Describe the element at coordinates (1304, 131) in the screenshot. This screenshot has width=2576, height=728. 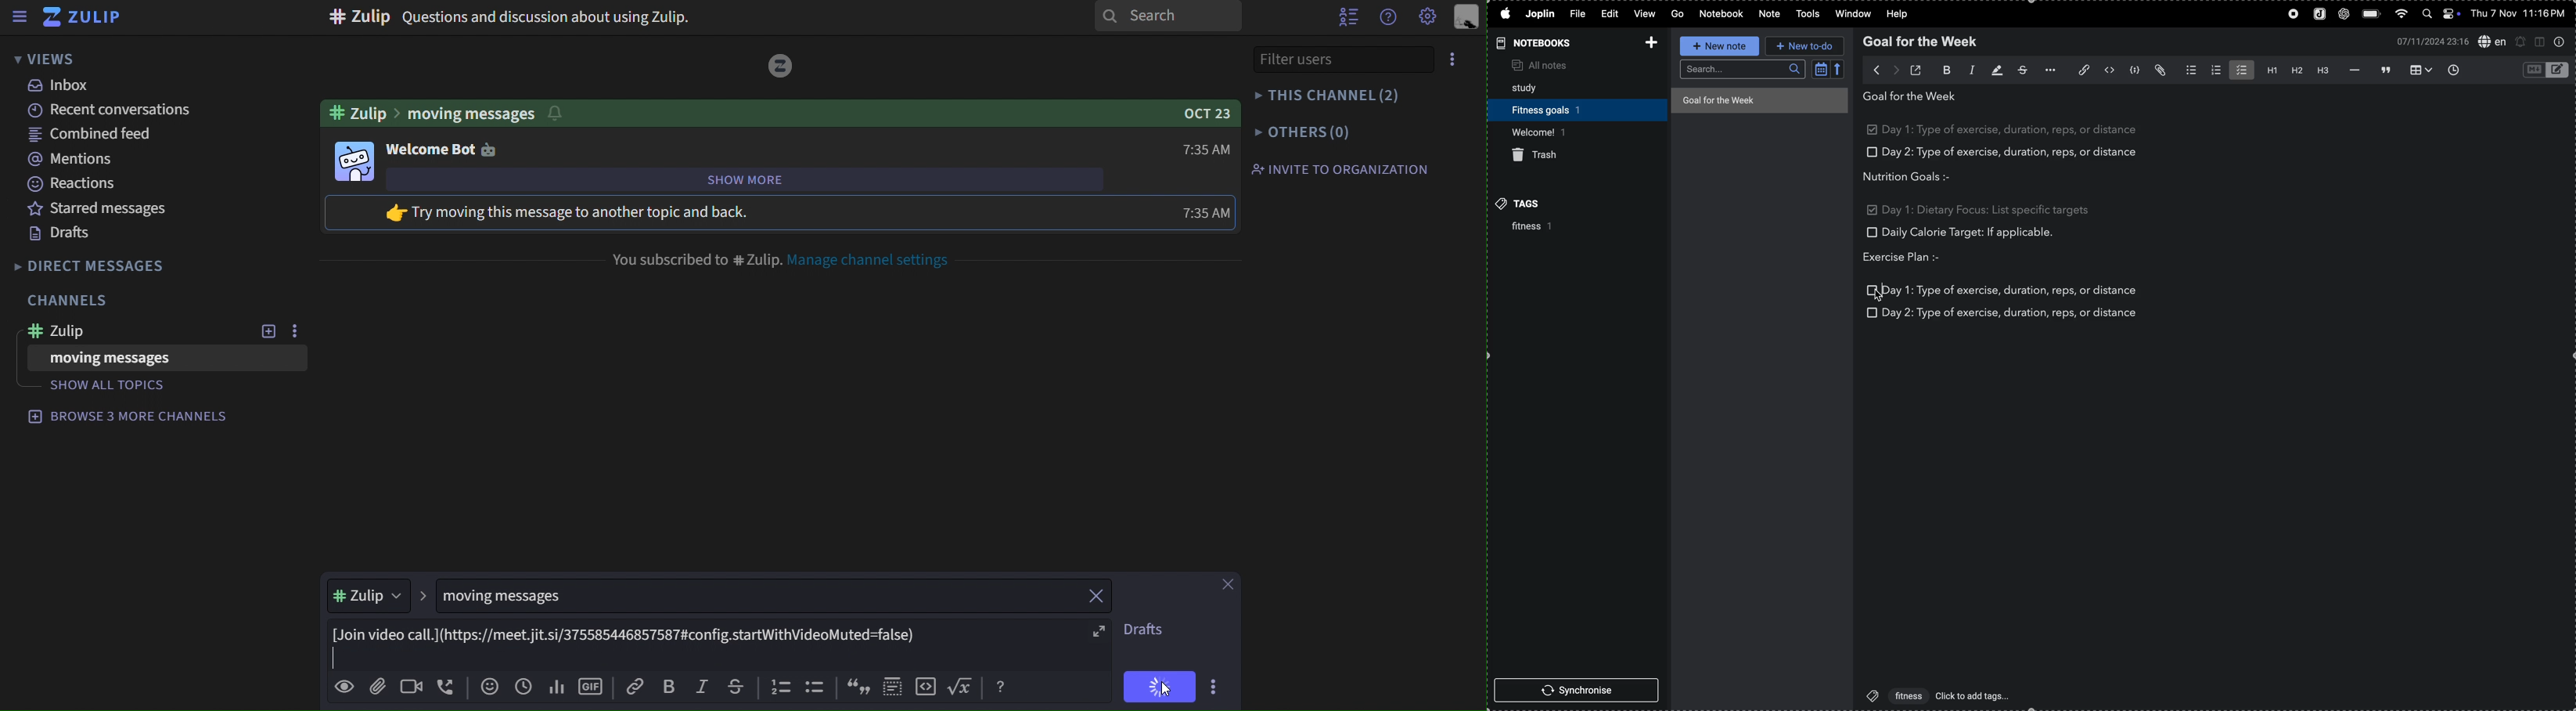
I see `others(0)` at that location.